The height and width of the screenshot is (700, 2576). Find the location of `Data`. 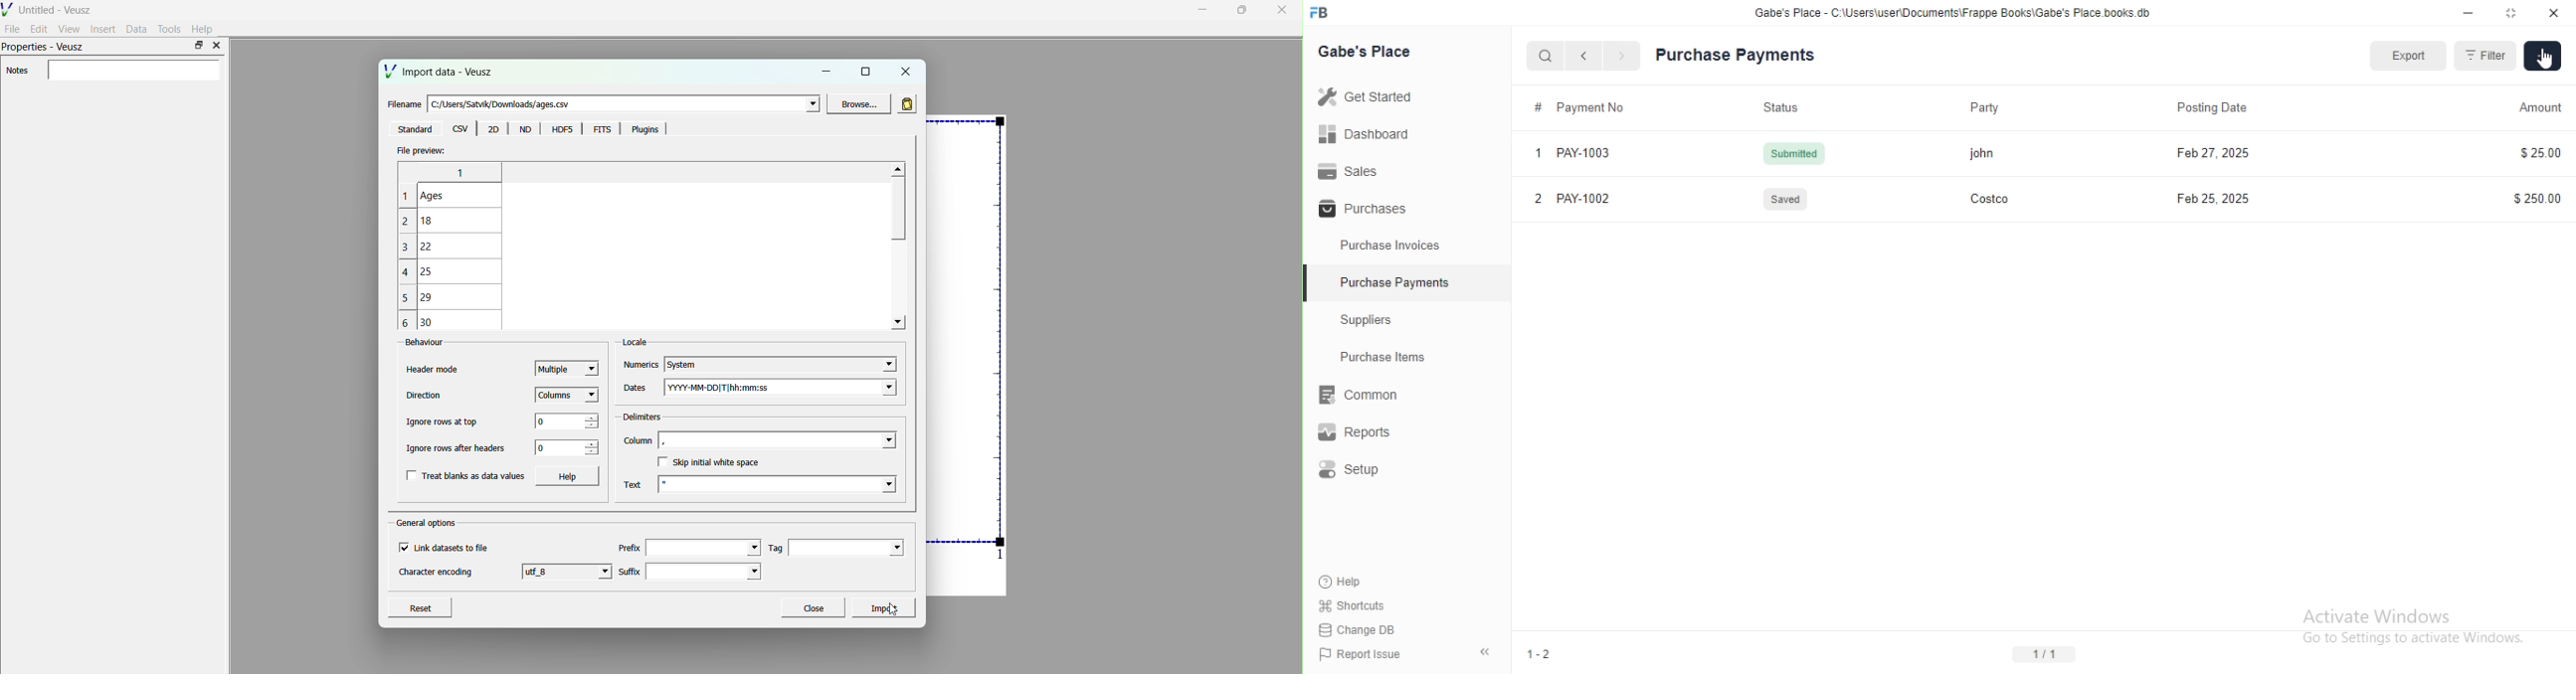

Data is located at coordinates (137, 29).